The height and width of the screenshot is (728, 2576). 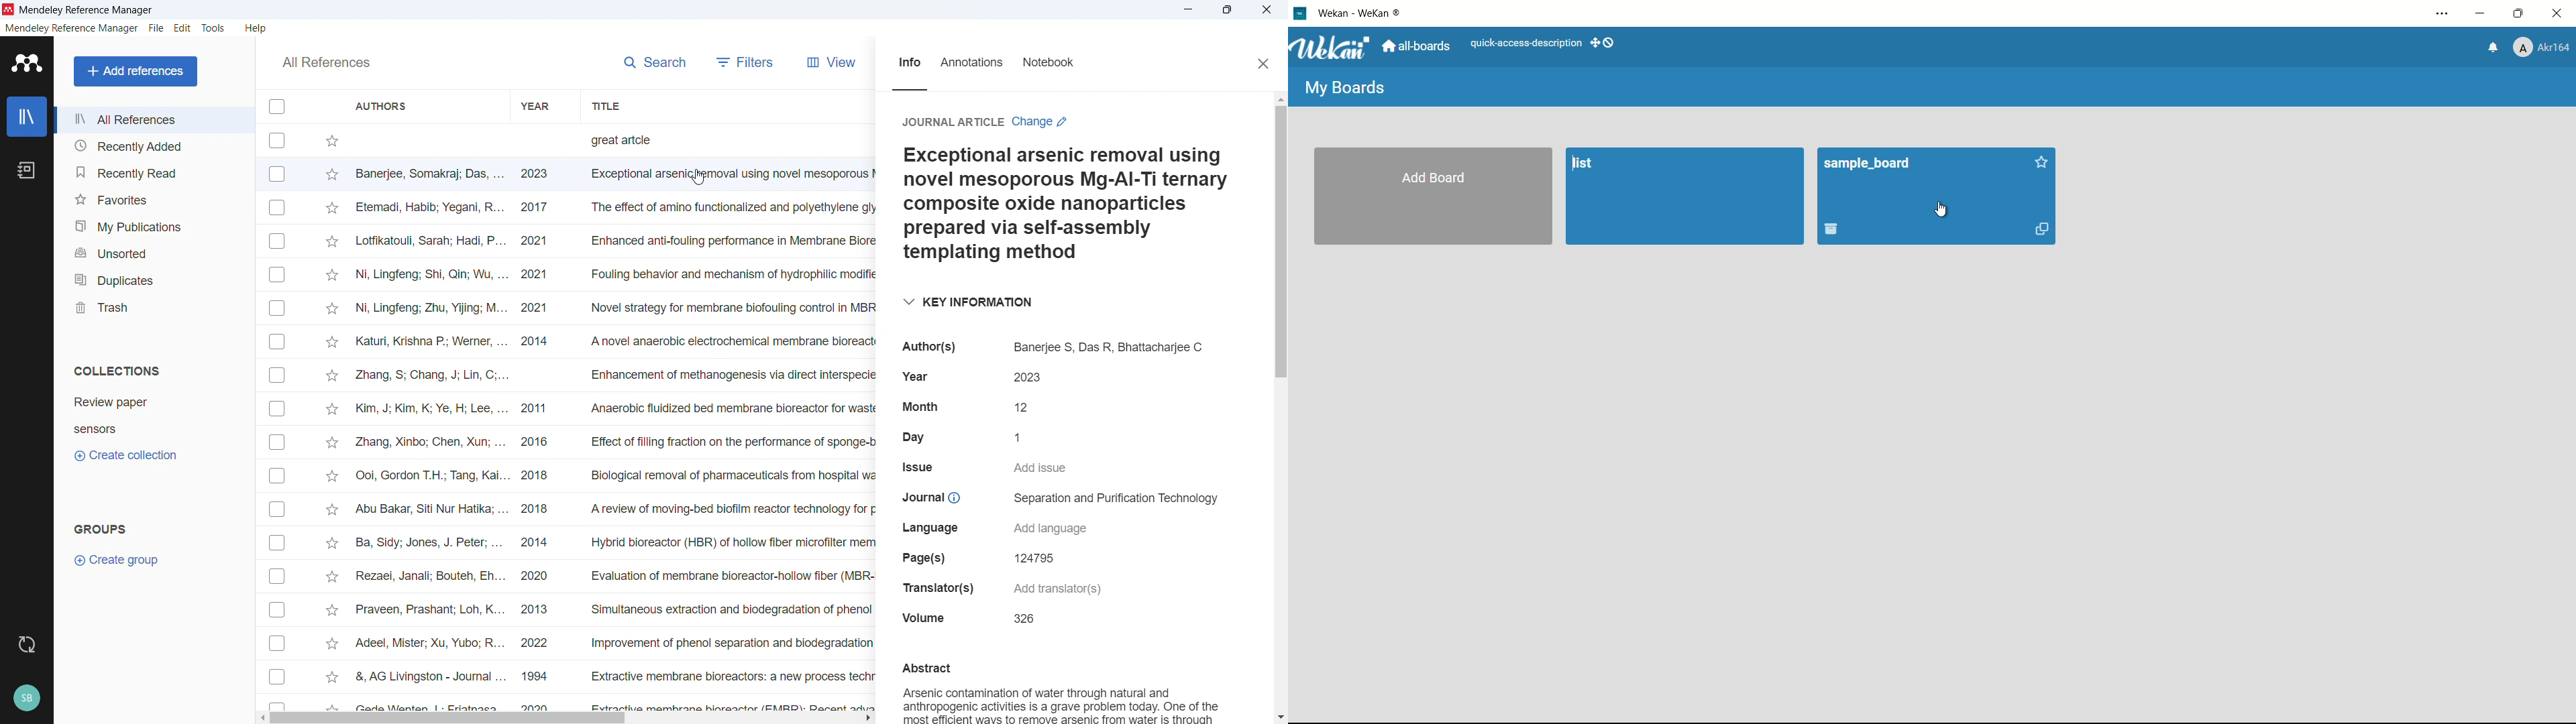 I want to click on trash , so click(x=153, y=307).